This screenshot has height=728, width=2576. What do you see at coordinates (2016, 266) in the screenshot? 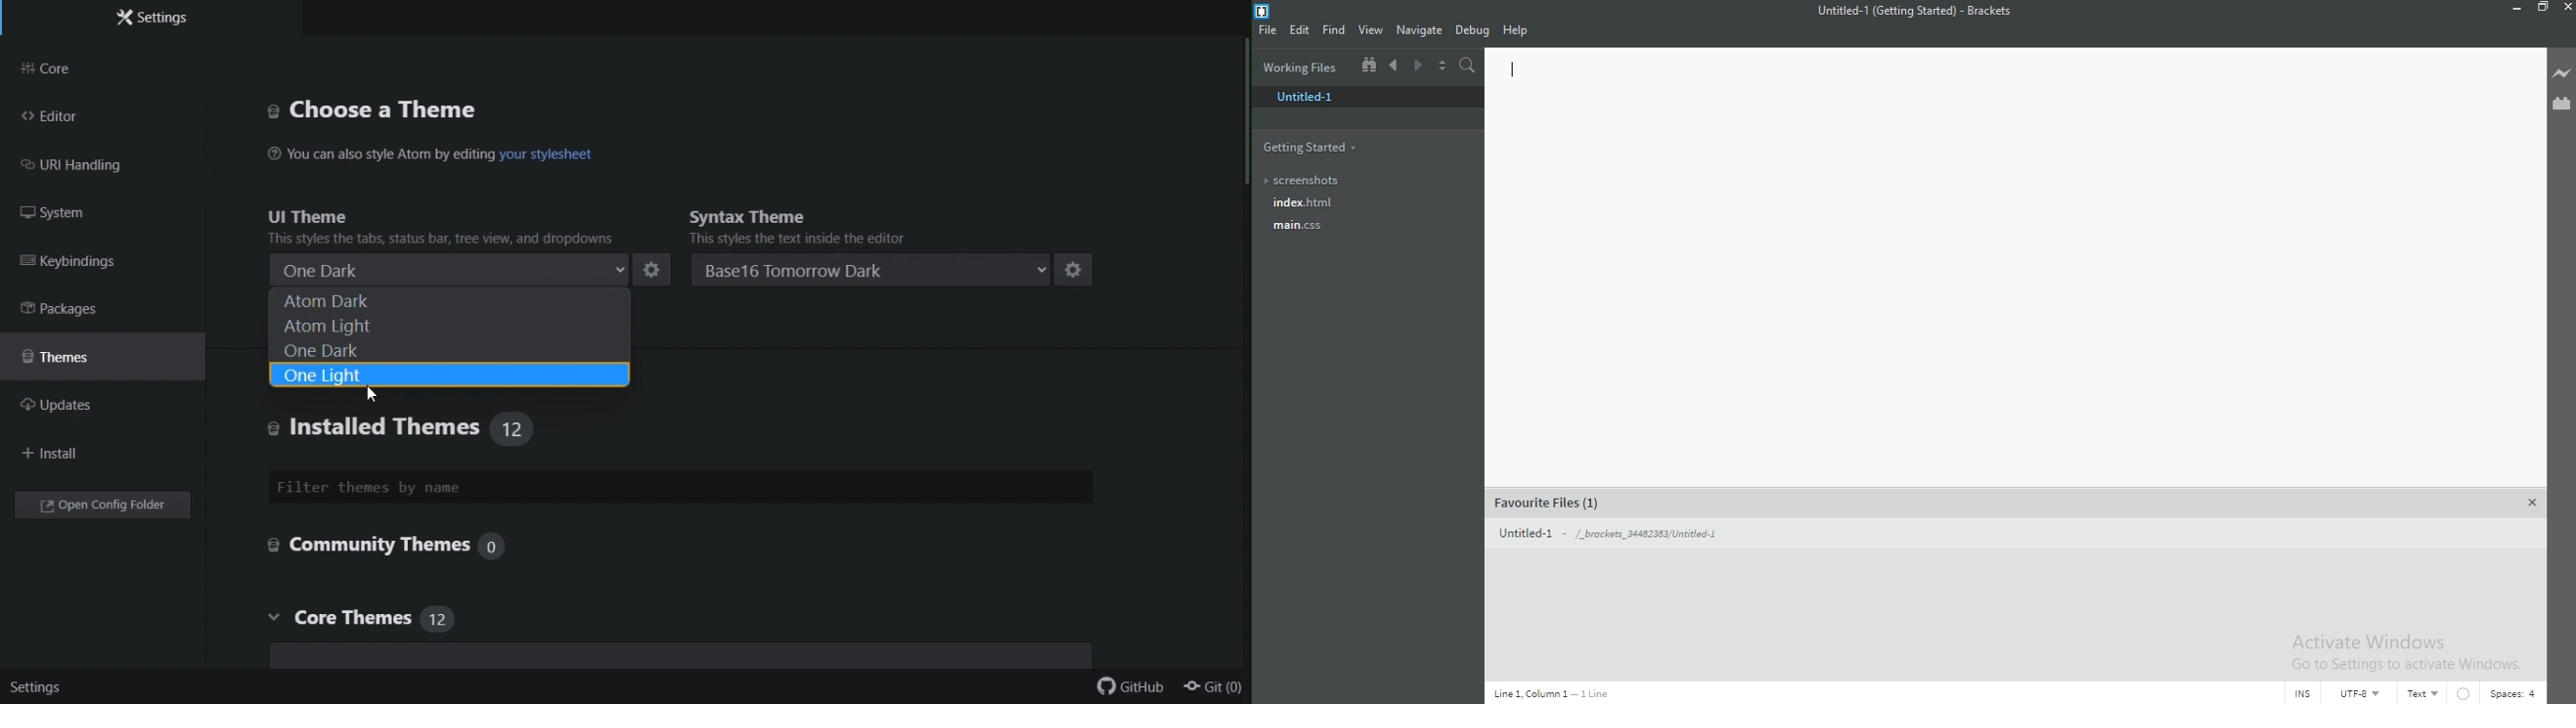
I see `Editor` at bounding box center [2016, 266].